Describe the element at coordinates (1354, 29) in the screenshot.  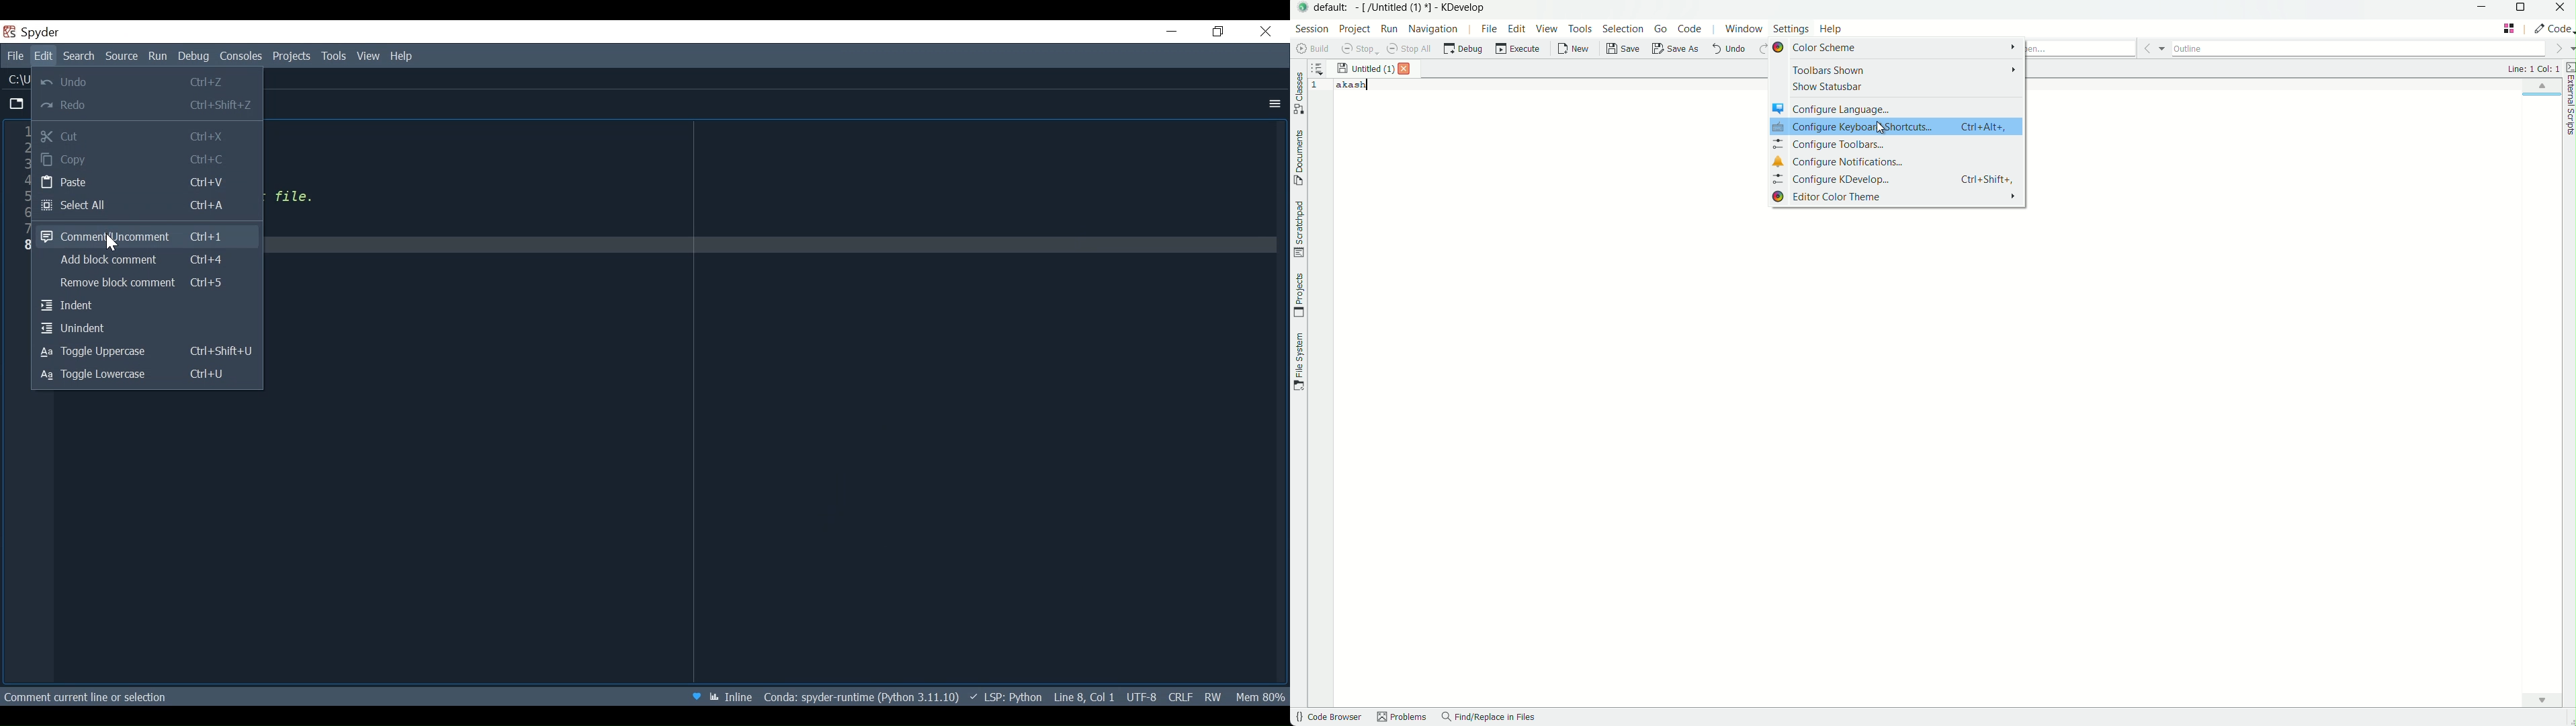
I see `project menu` at that location.